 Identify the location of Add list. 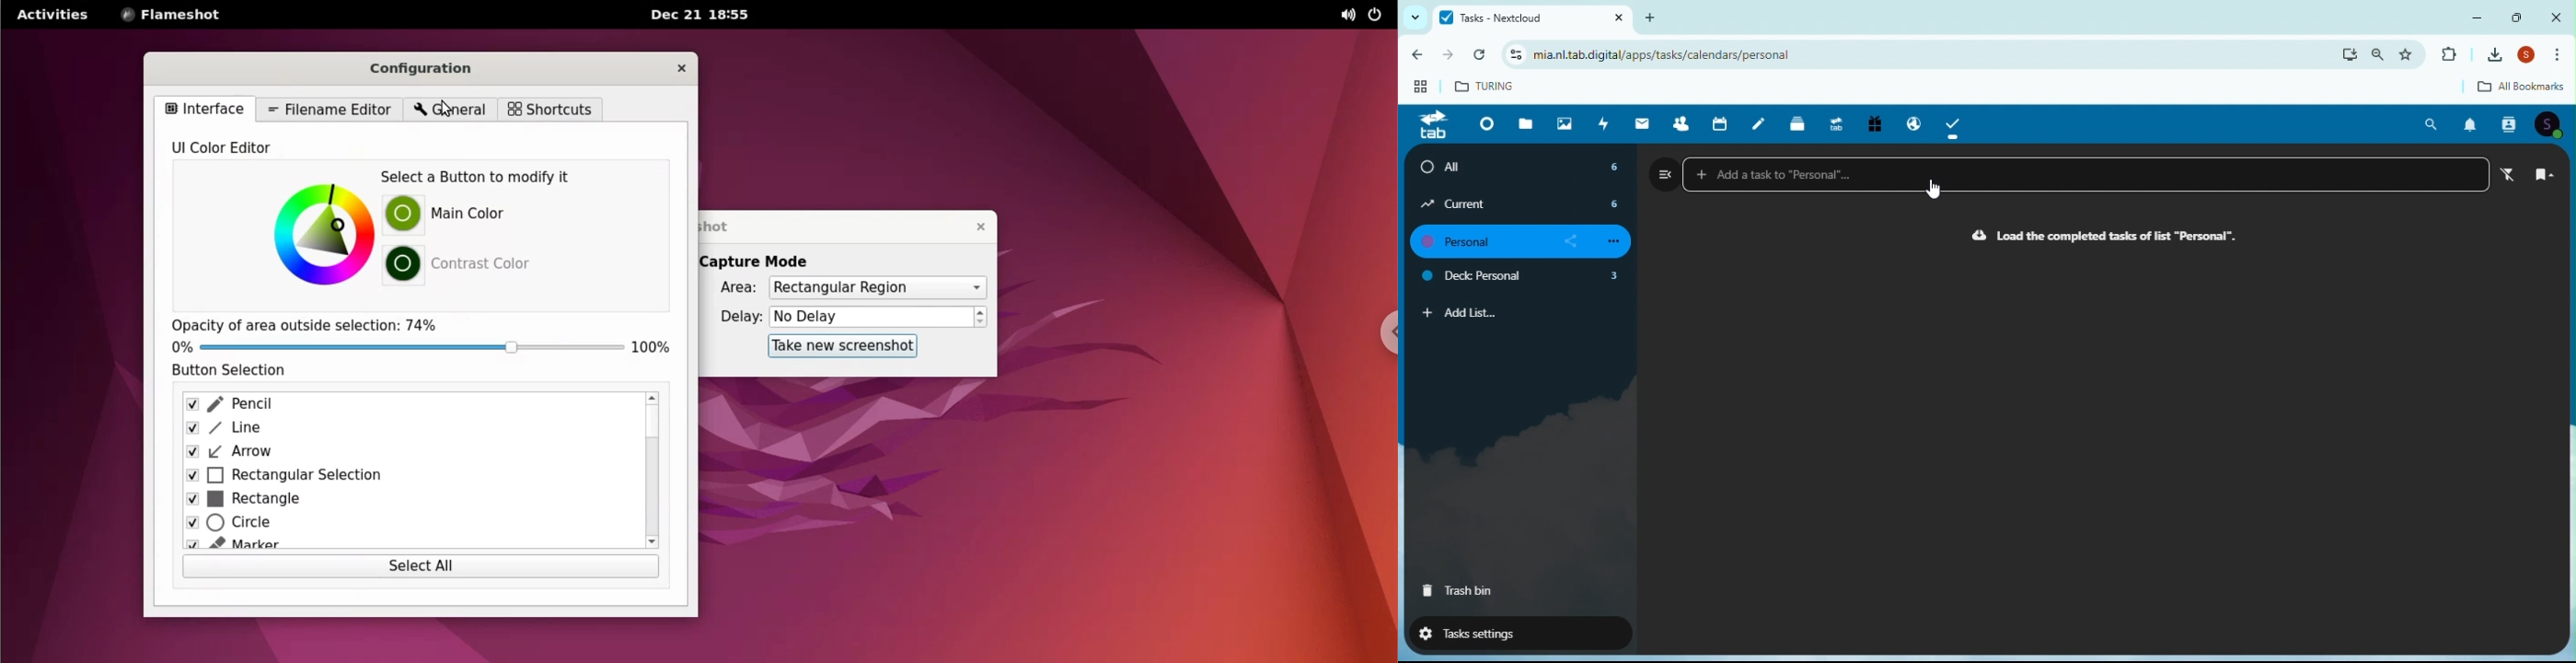
(1461, 313).